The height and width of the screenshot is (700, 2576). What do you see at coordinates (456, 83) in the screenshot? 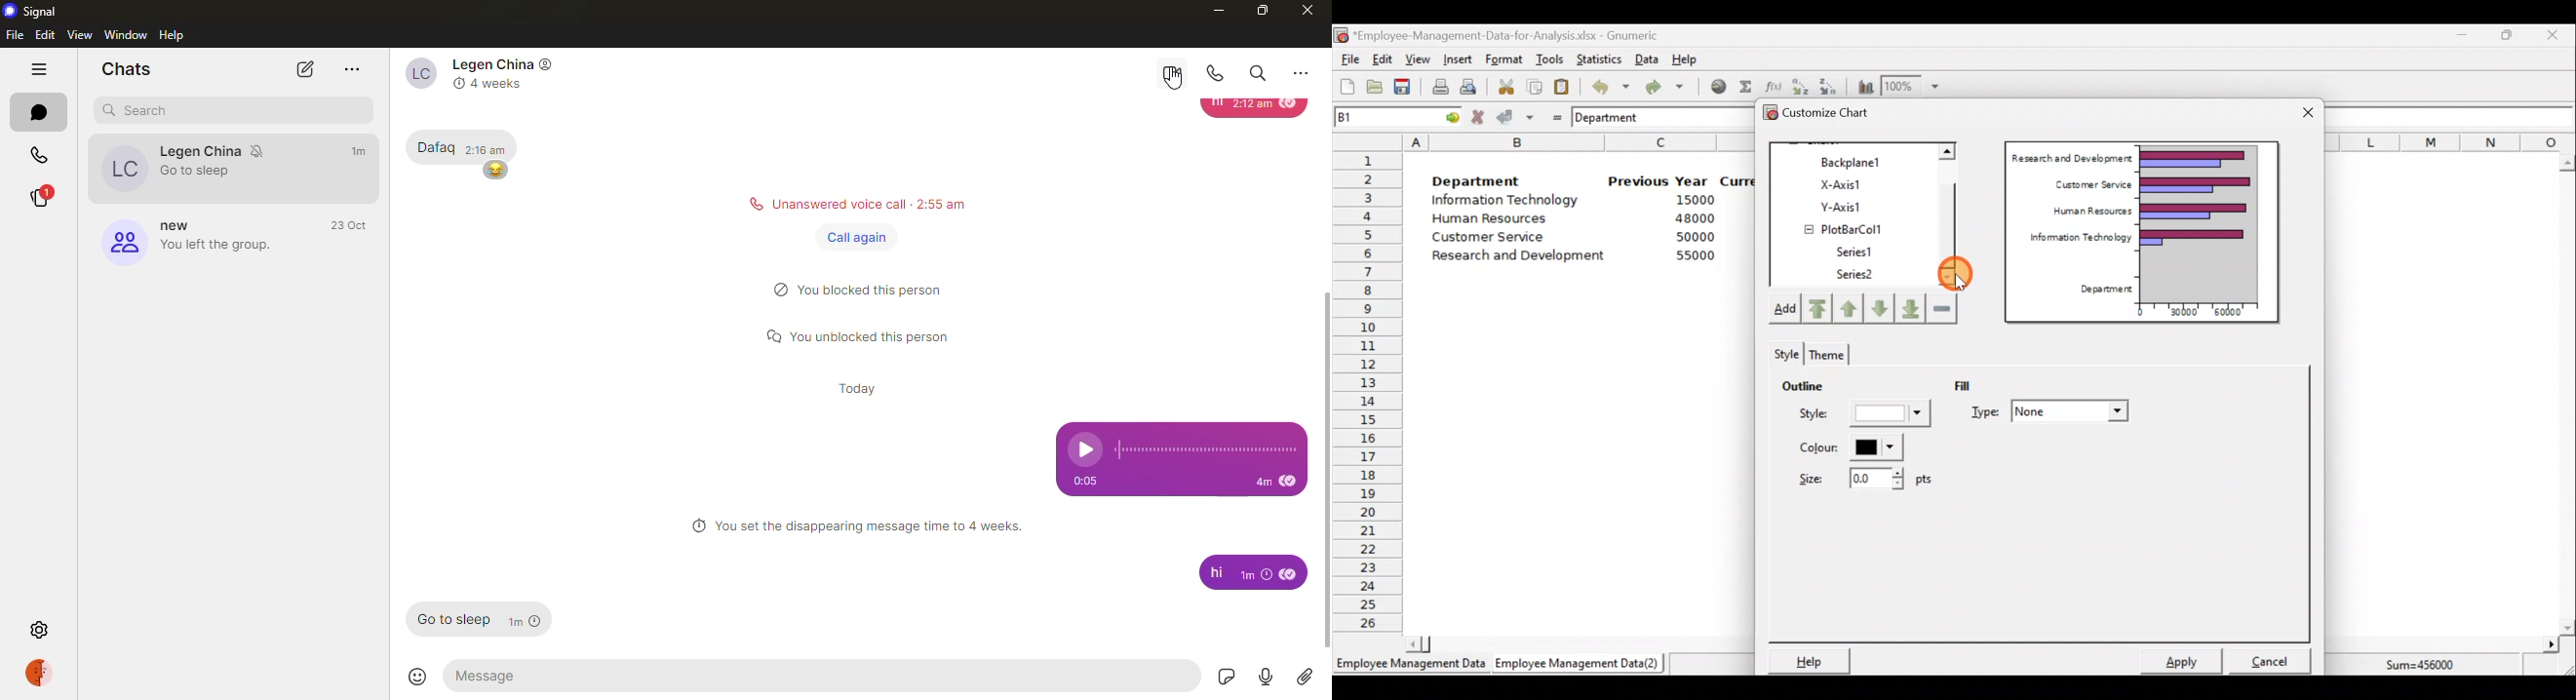
I see `clock logo` at bounding box center [456, 83].